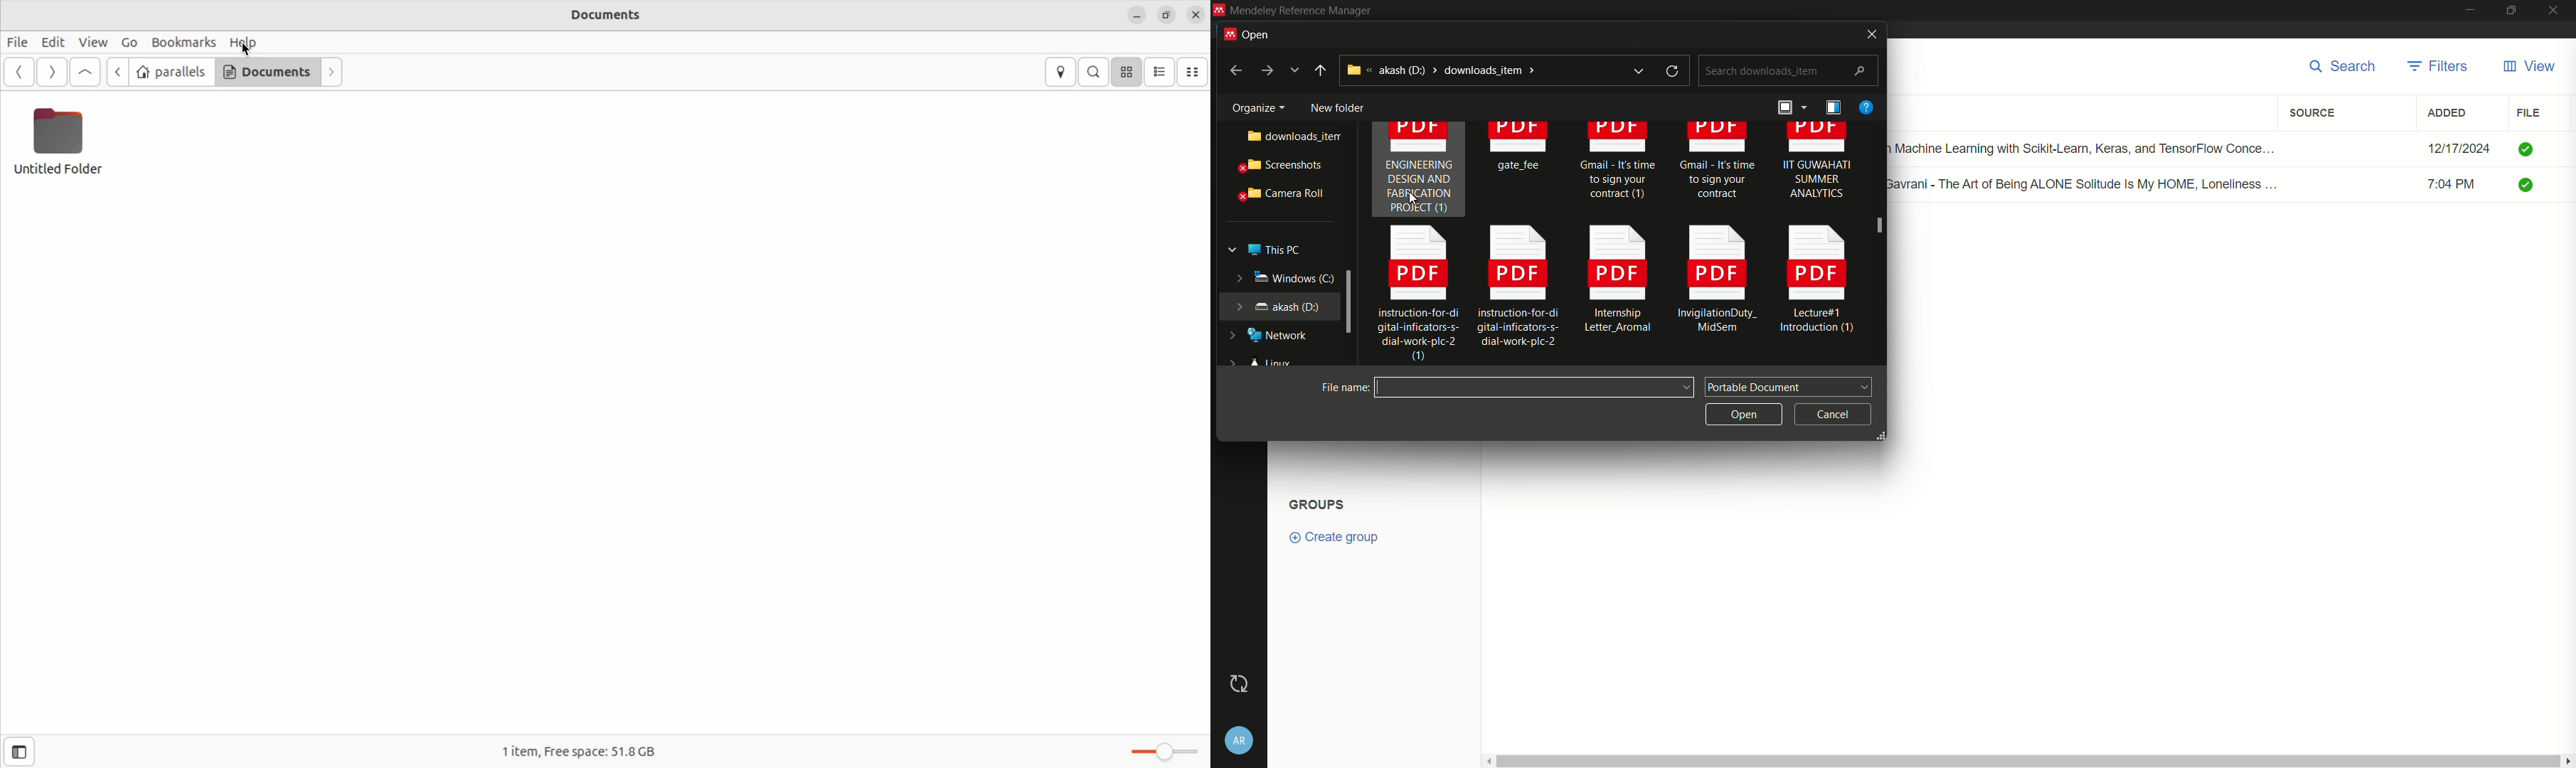 The height and width of the screenshot is (784, 2576). What do you see at coordinates (1341, 536) in the screenshot?
I see `create group` at bounding box center [1341, 536].